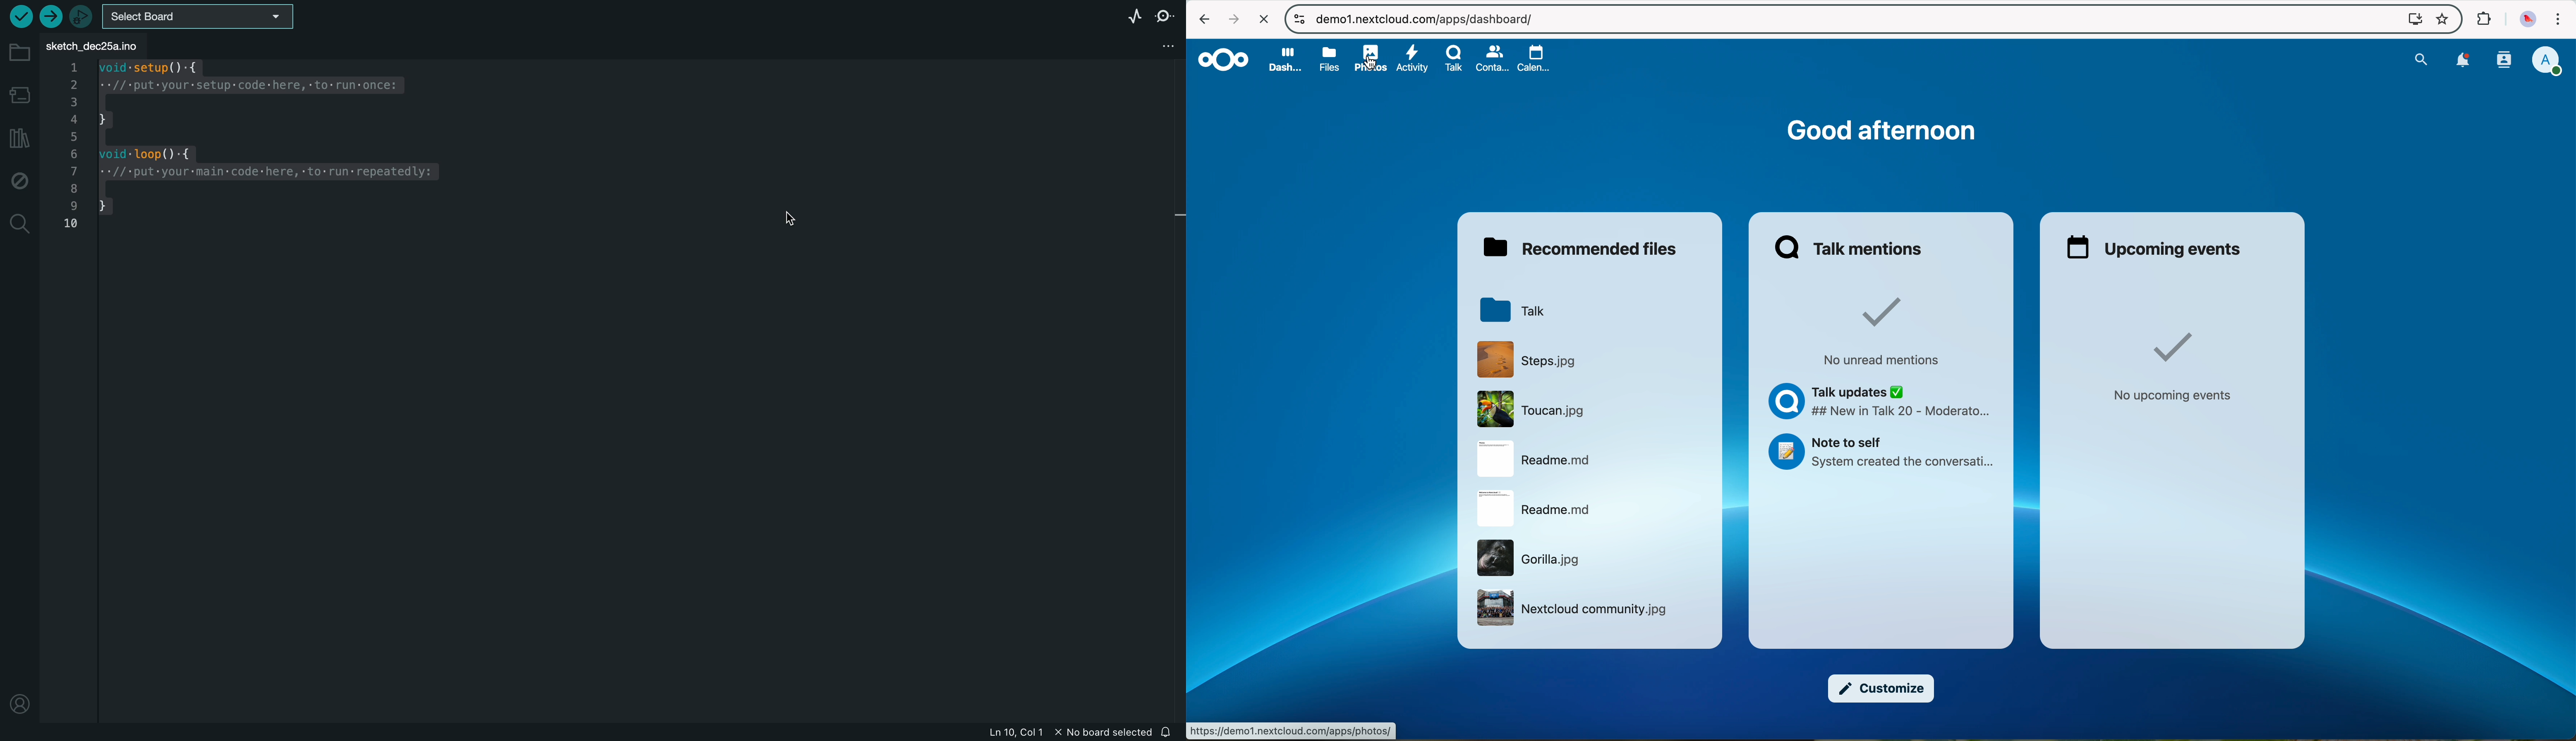 The width and height of the screenshot is (2576, 756). Describe the element at coordinates (2501, 60) in the screenshot. I see `contacts` at that location.